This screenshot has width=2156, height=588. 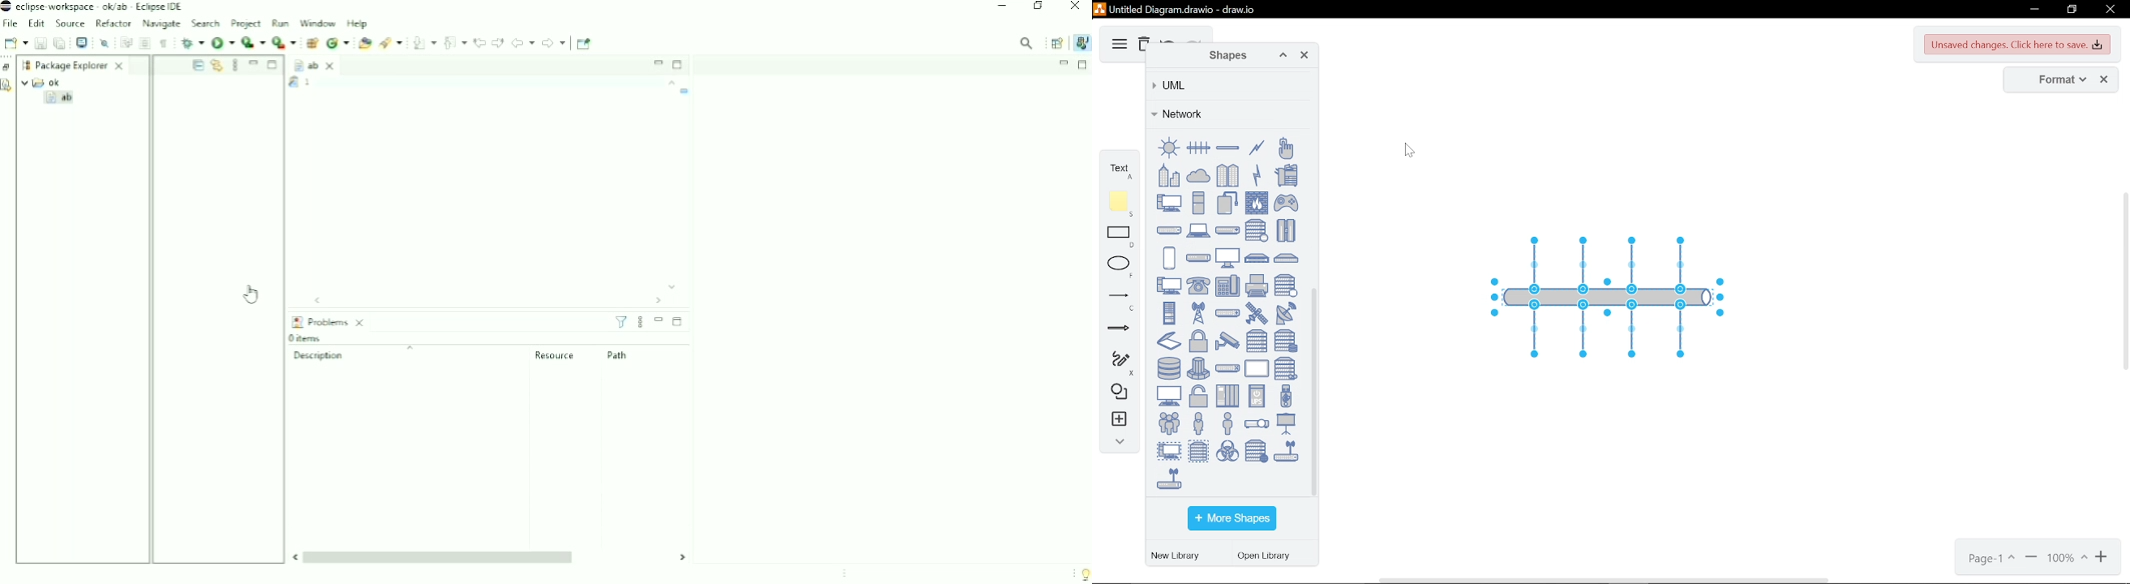 I want to click on Task name, so click(x=686, y=91).